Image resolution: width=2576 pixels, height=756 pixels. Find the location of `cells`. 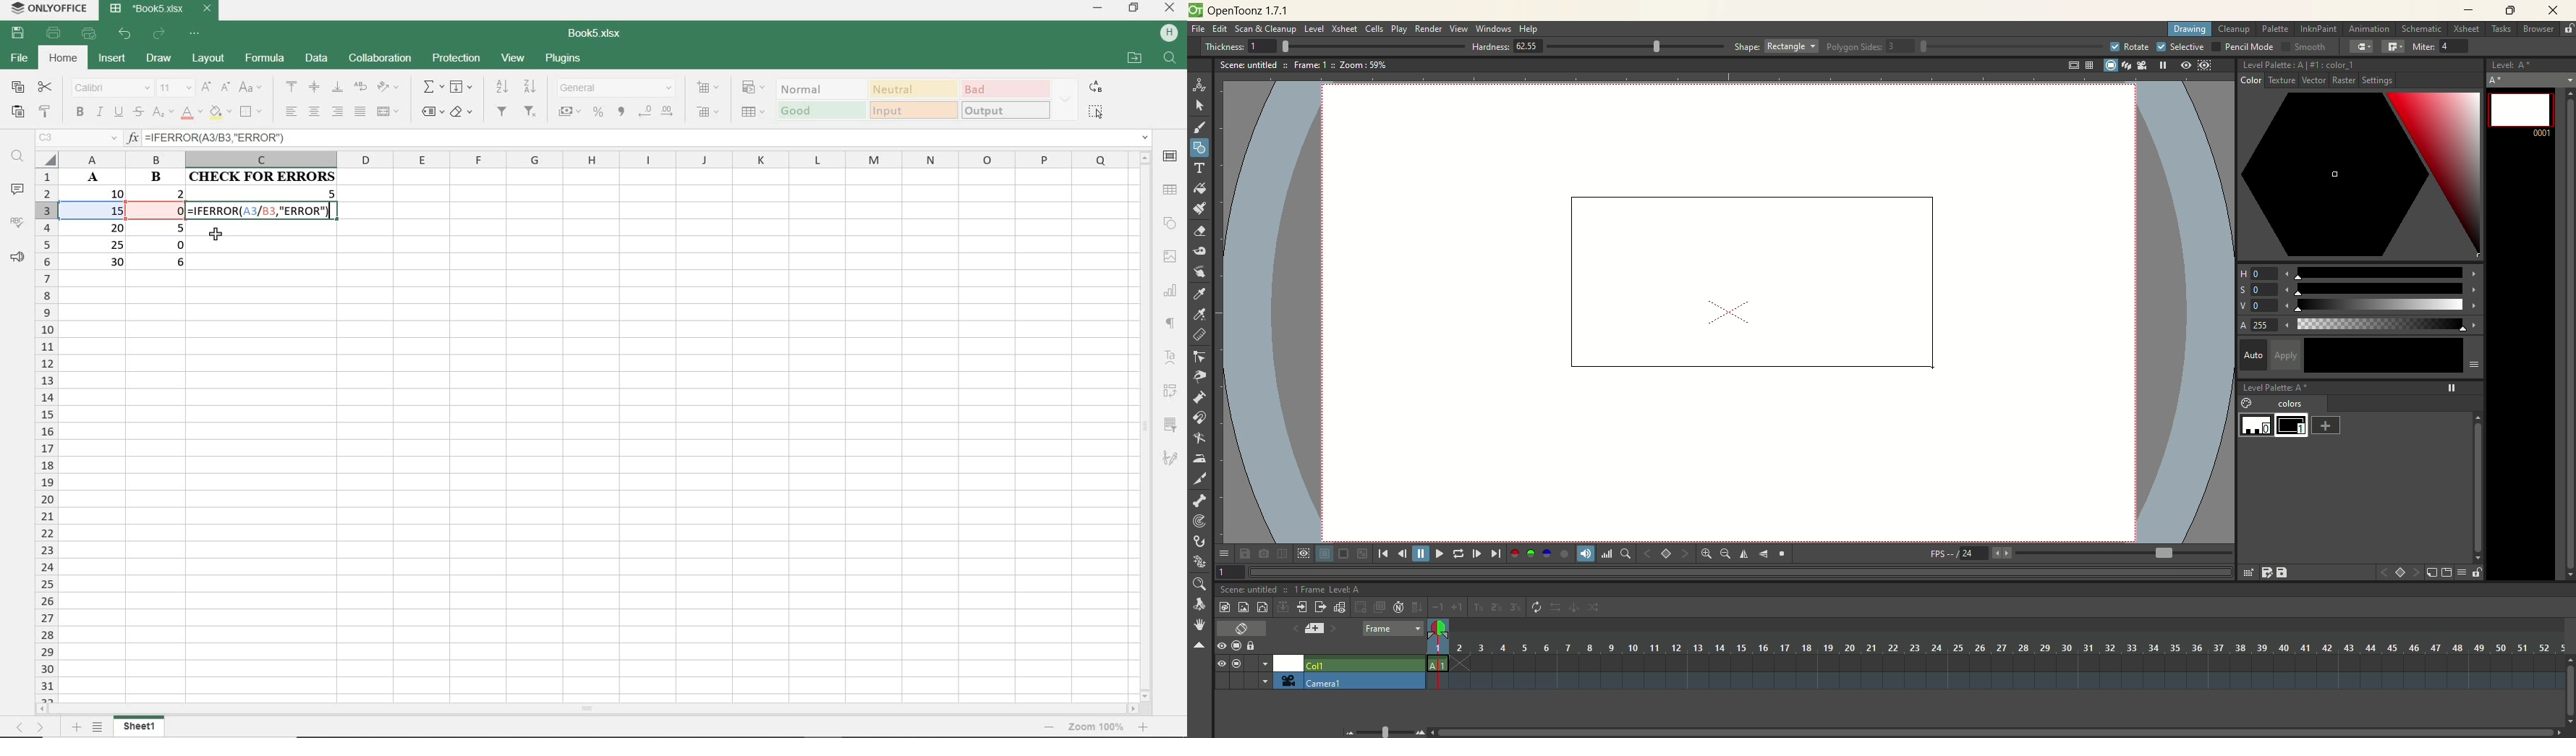

cells is located at coordinates (1374, 30).